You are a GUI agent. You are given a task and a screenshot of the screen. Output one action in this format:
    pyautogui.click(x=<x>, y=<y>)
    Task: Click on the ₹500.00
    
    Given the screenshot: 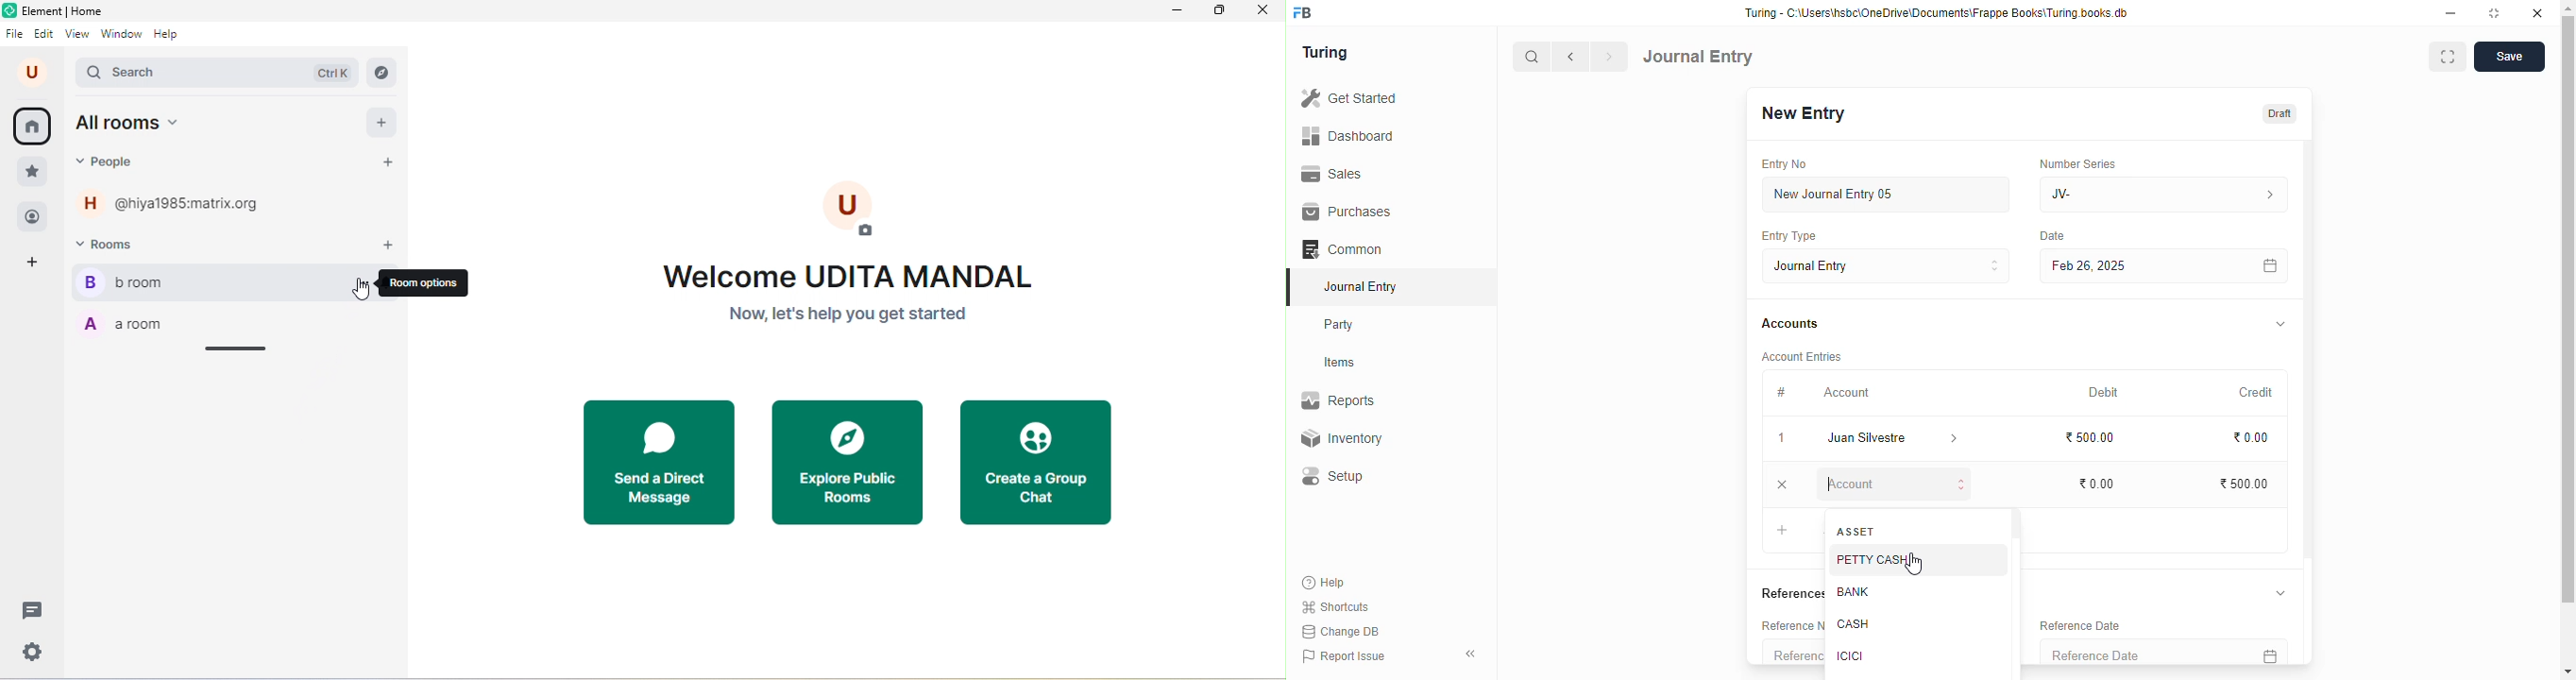 What is the action you would take?
    pyautogui.click(x=2090, y=437)
    